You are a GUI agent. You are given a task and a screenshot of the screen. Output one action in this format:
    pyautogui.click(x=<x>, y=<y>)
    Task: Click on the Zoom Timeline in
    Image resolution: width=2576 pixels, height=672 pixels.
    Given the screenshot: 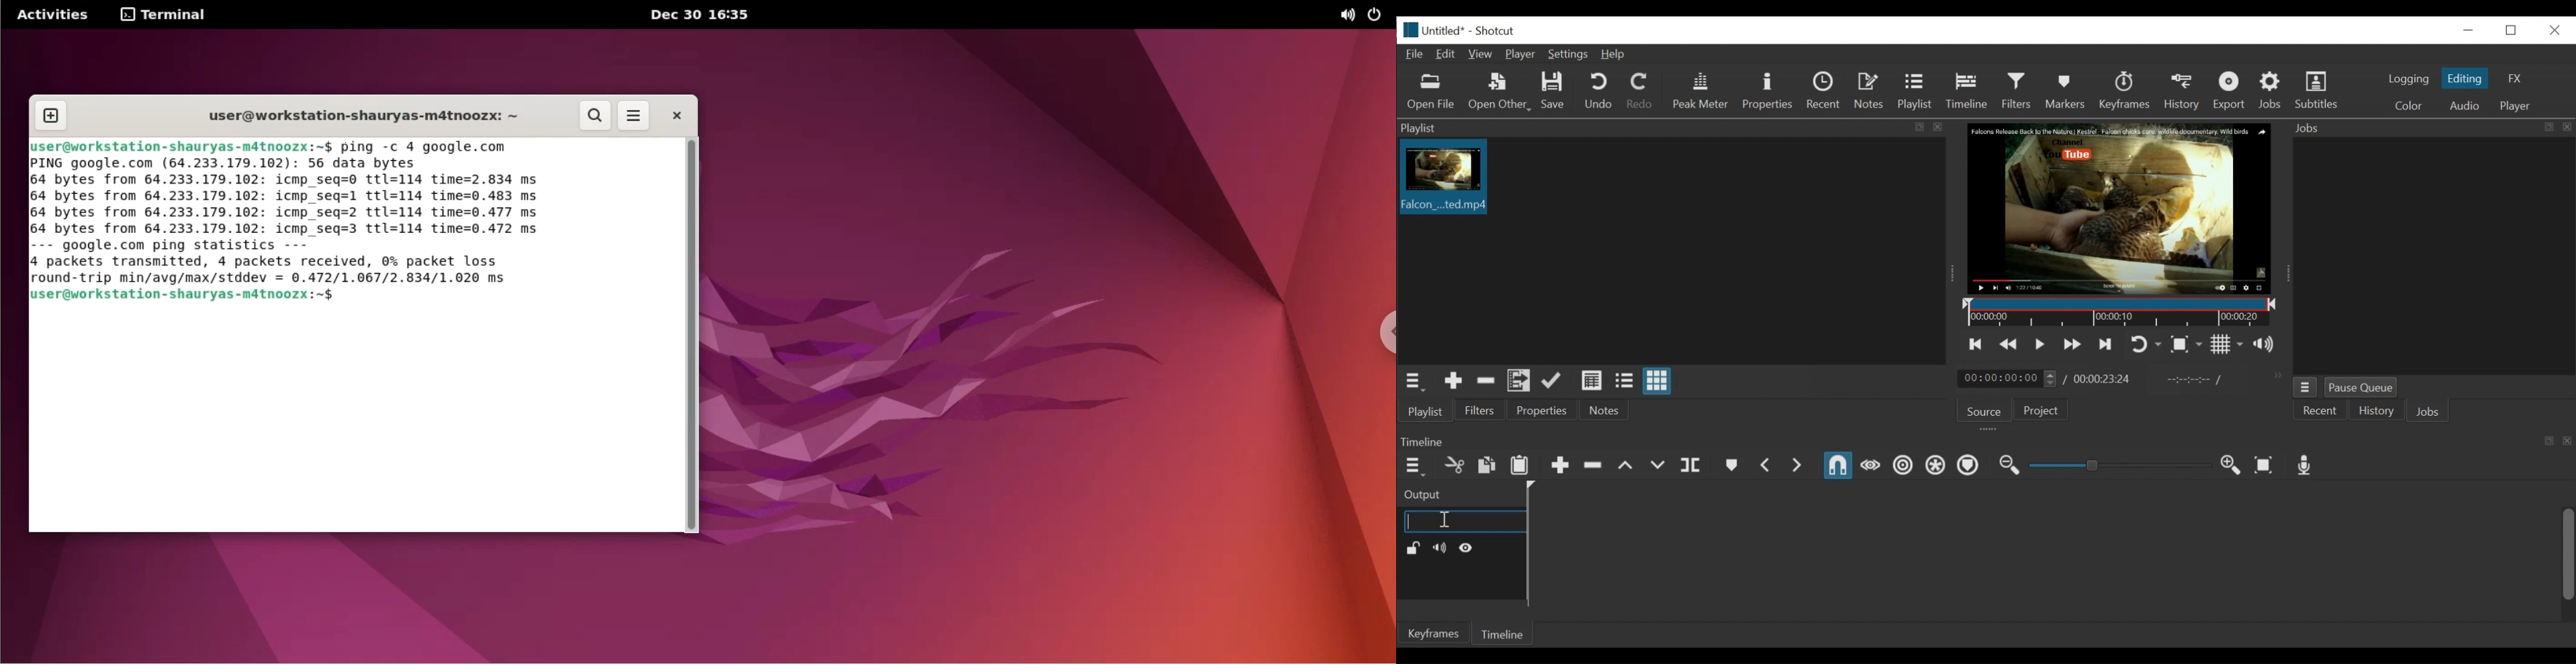 What is the action you would take?
    pyautogui.click(x=2233, y=466)
    